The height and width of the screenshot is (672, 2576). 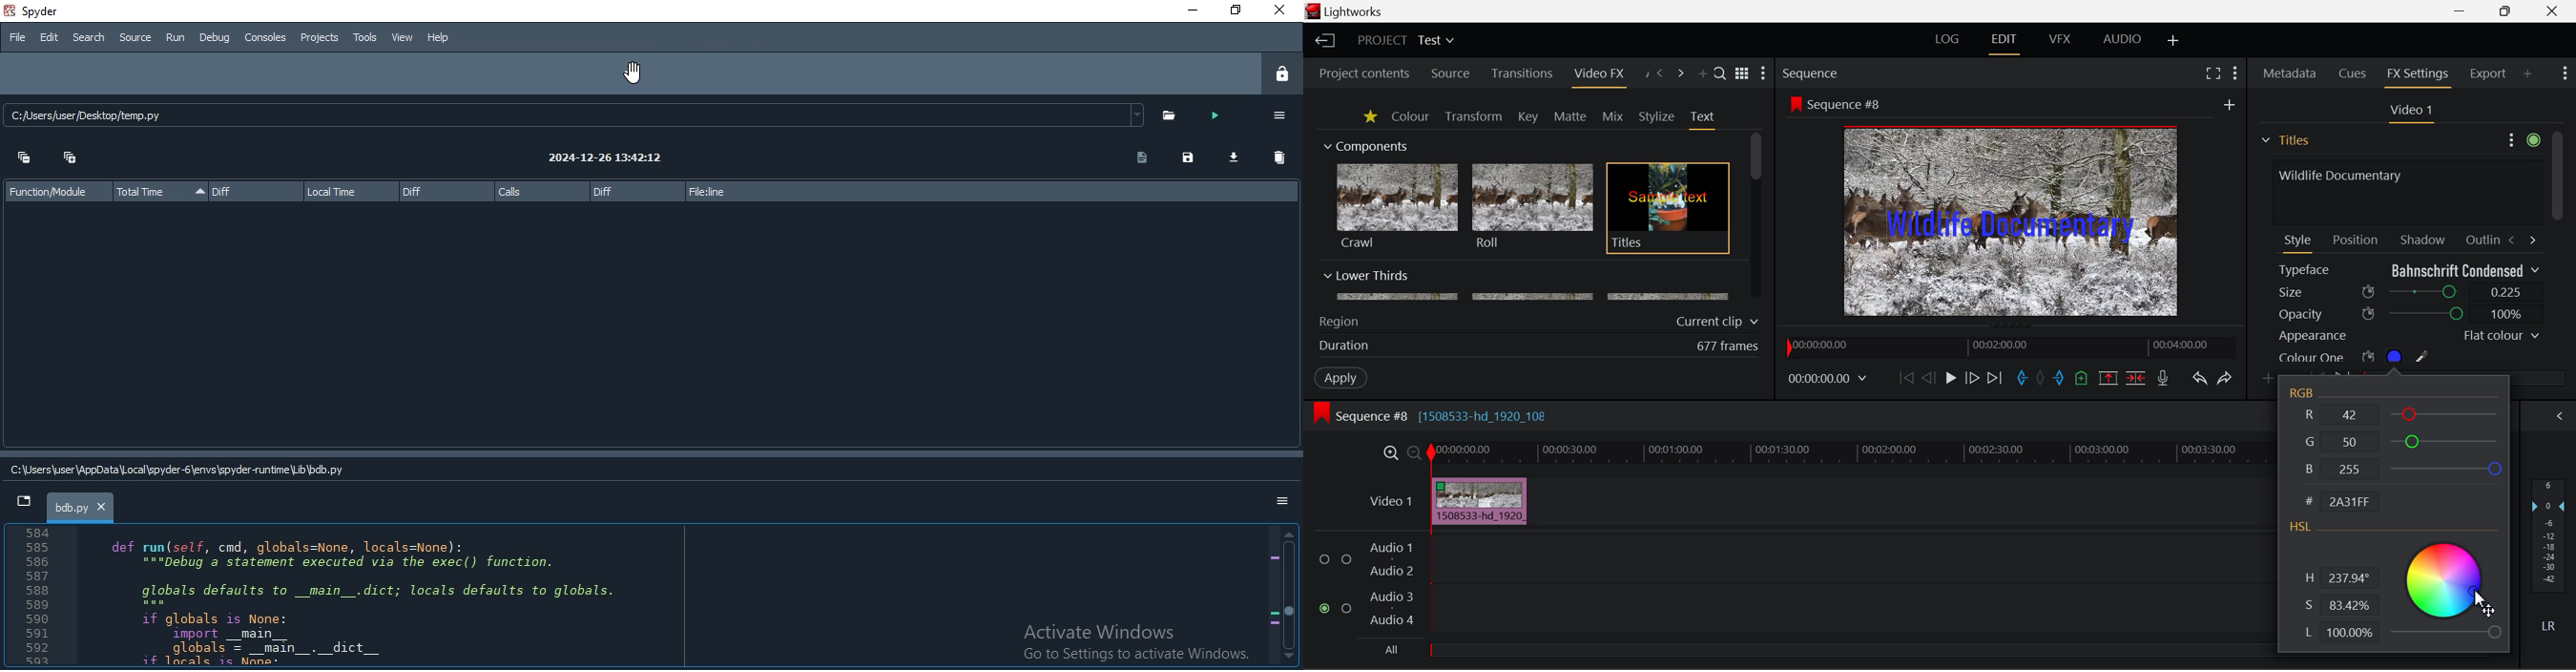 What do you see at coordinates (1372, 117) in the screenshot?
I see `Favorites` at bounding box center [1372, 117].